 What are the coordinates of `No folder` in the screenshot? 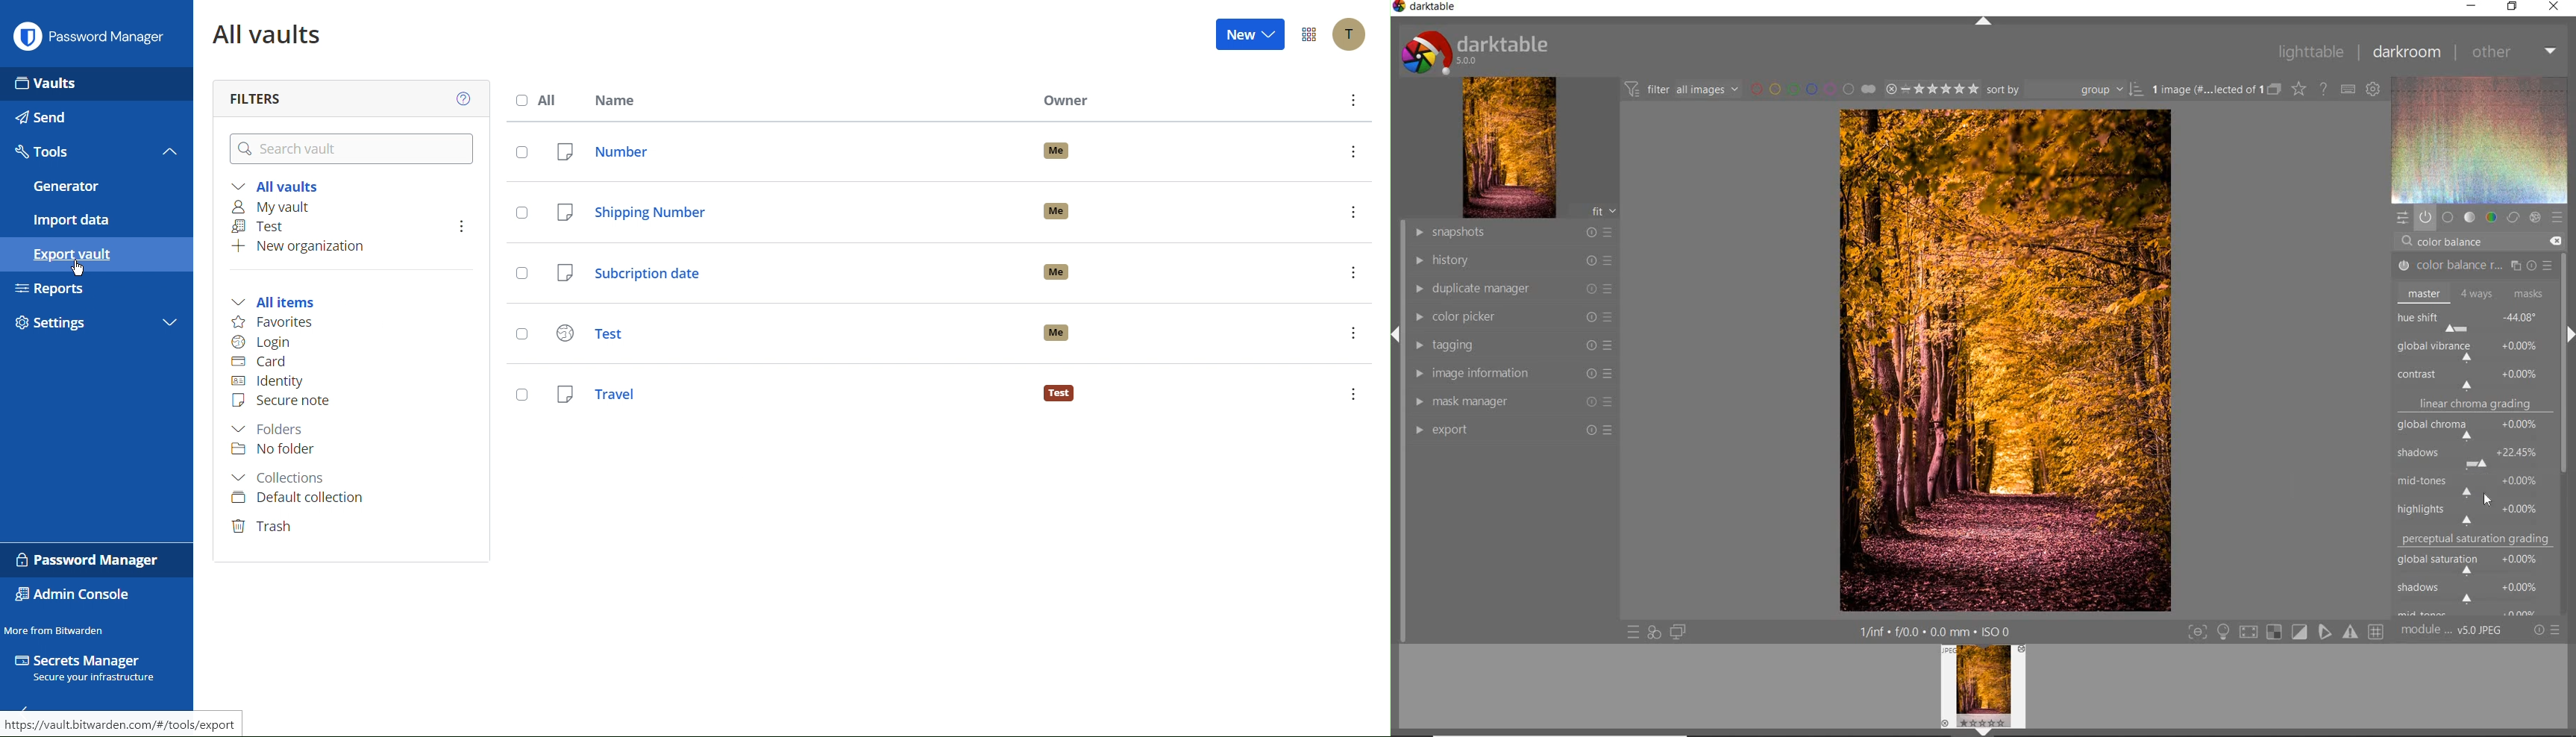 It's located at (274, 450).